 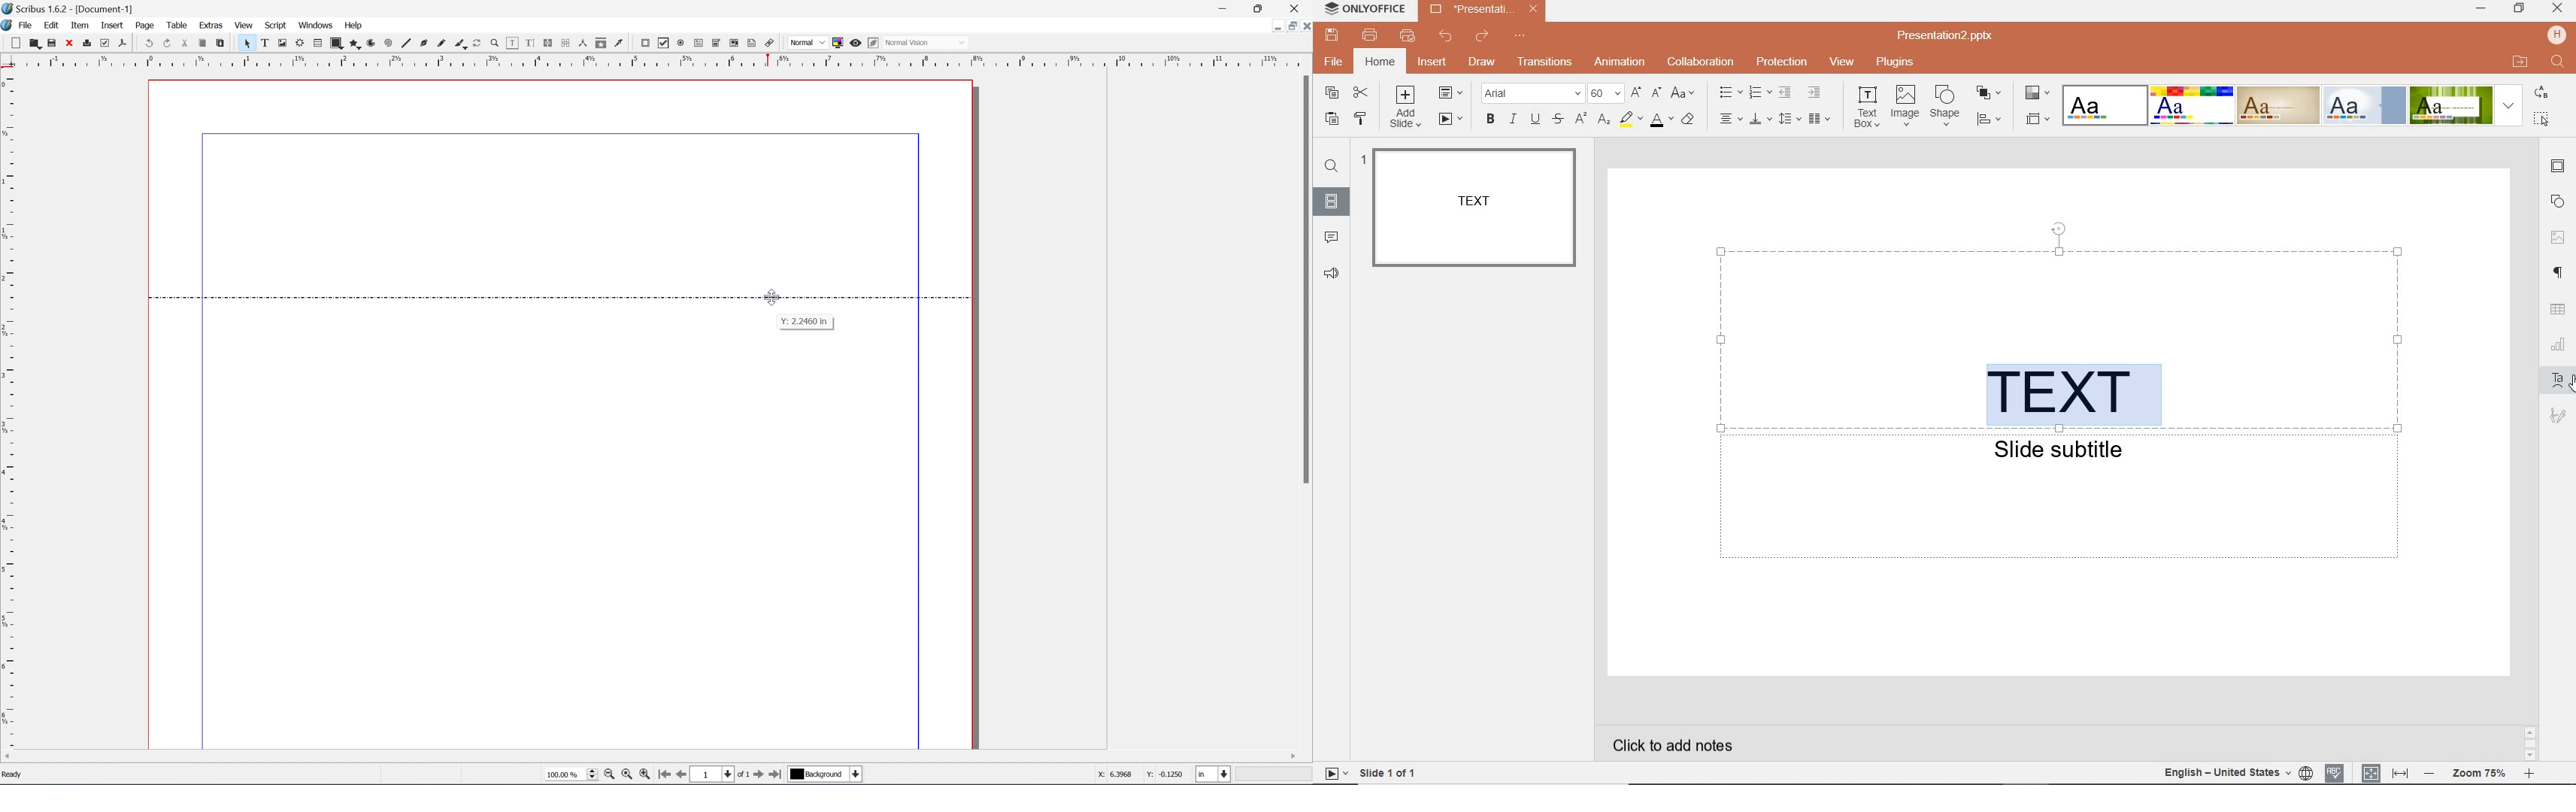 What do you see at coordinates (1446, 35) in the screenshot?
I see `UNDO` at bounding box center [1446, 35].